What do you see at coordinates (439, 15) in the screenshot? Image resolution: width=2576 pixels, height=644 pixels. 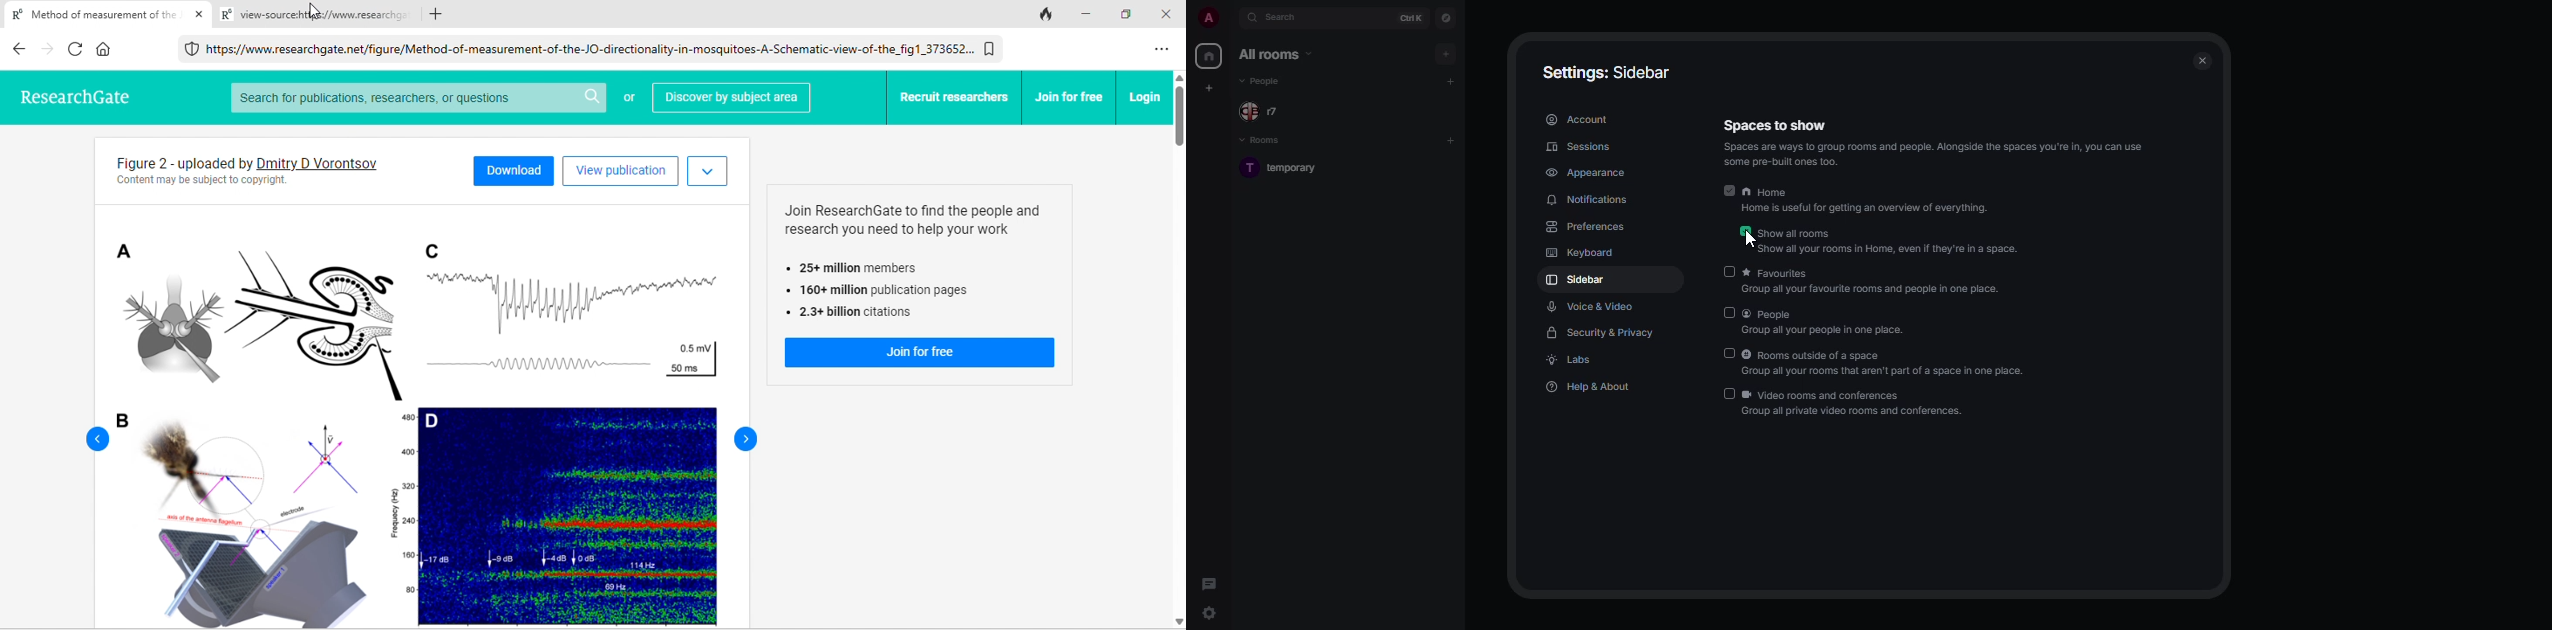 I see `add` at bounding box center [439, 15].